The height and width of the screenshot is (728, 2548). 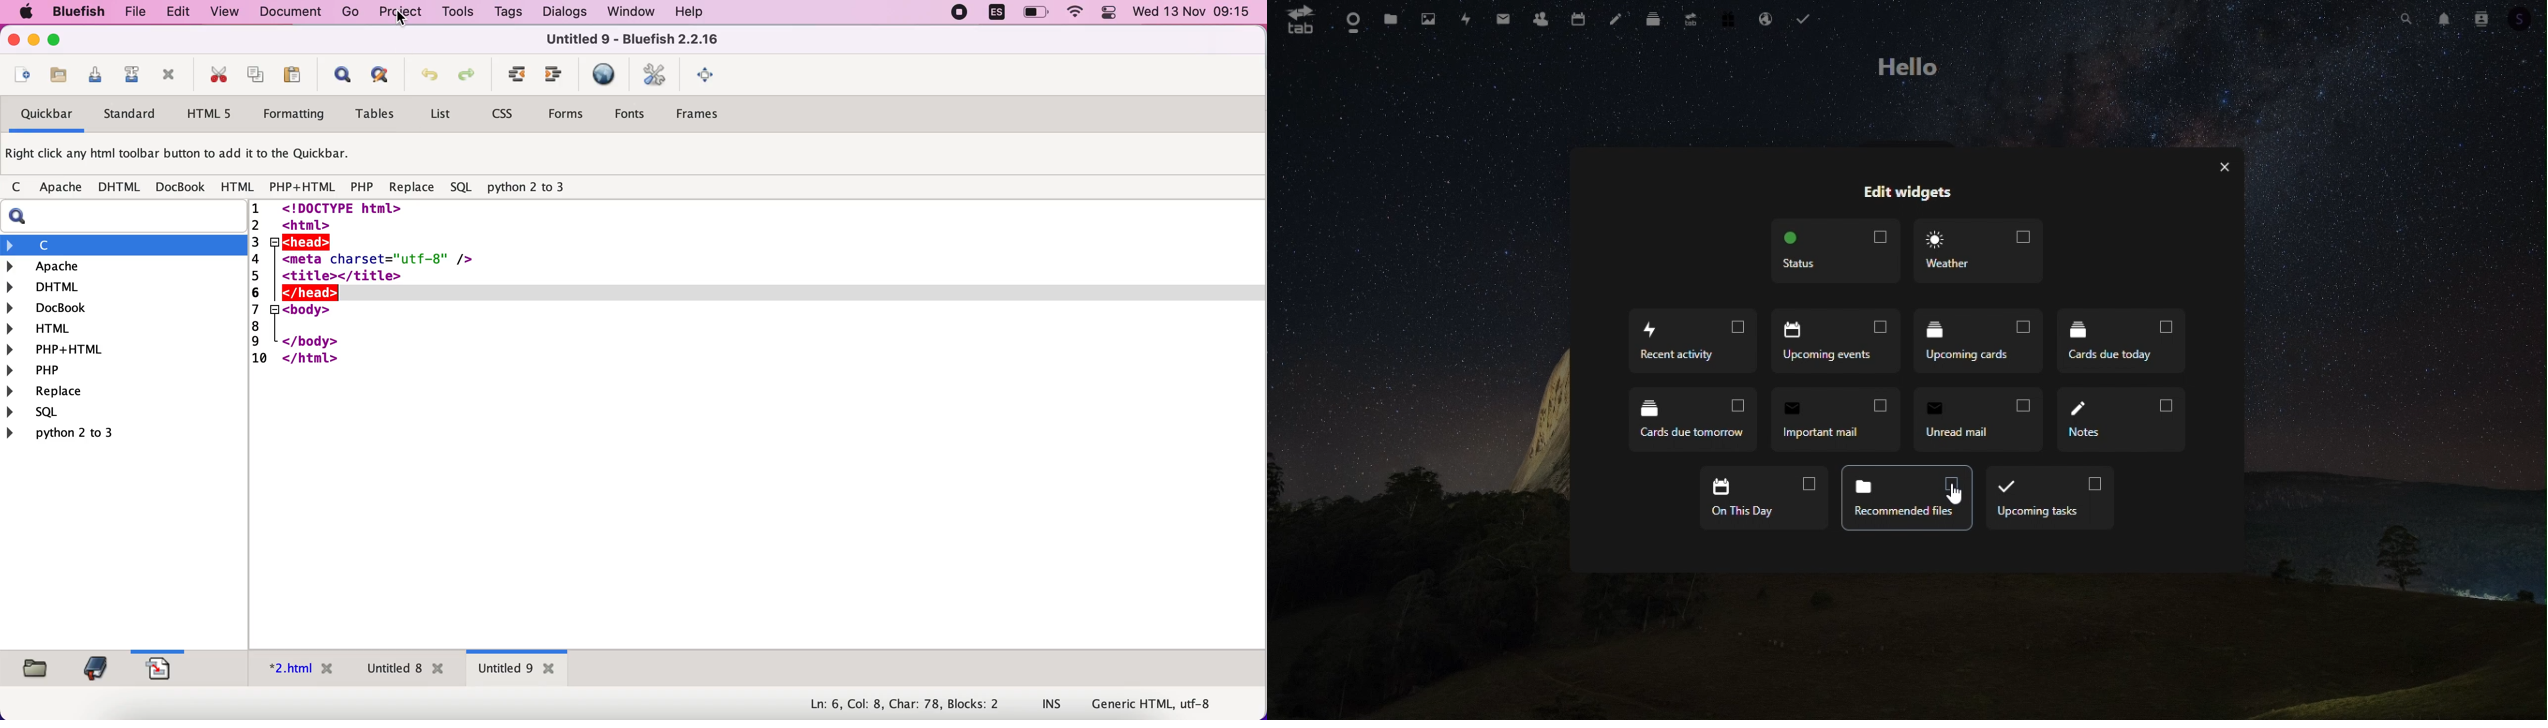 I want to click on Account icon, so click(x=2522, y=19).